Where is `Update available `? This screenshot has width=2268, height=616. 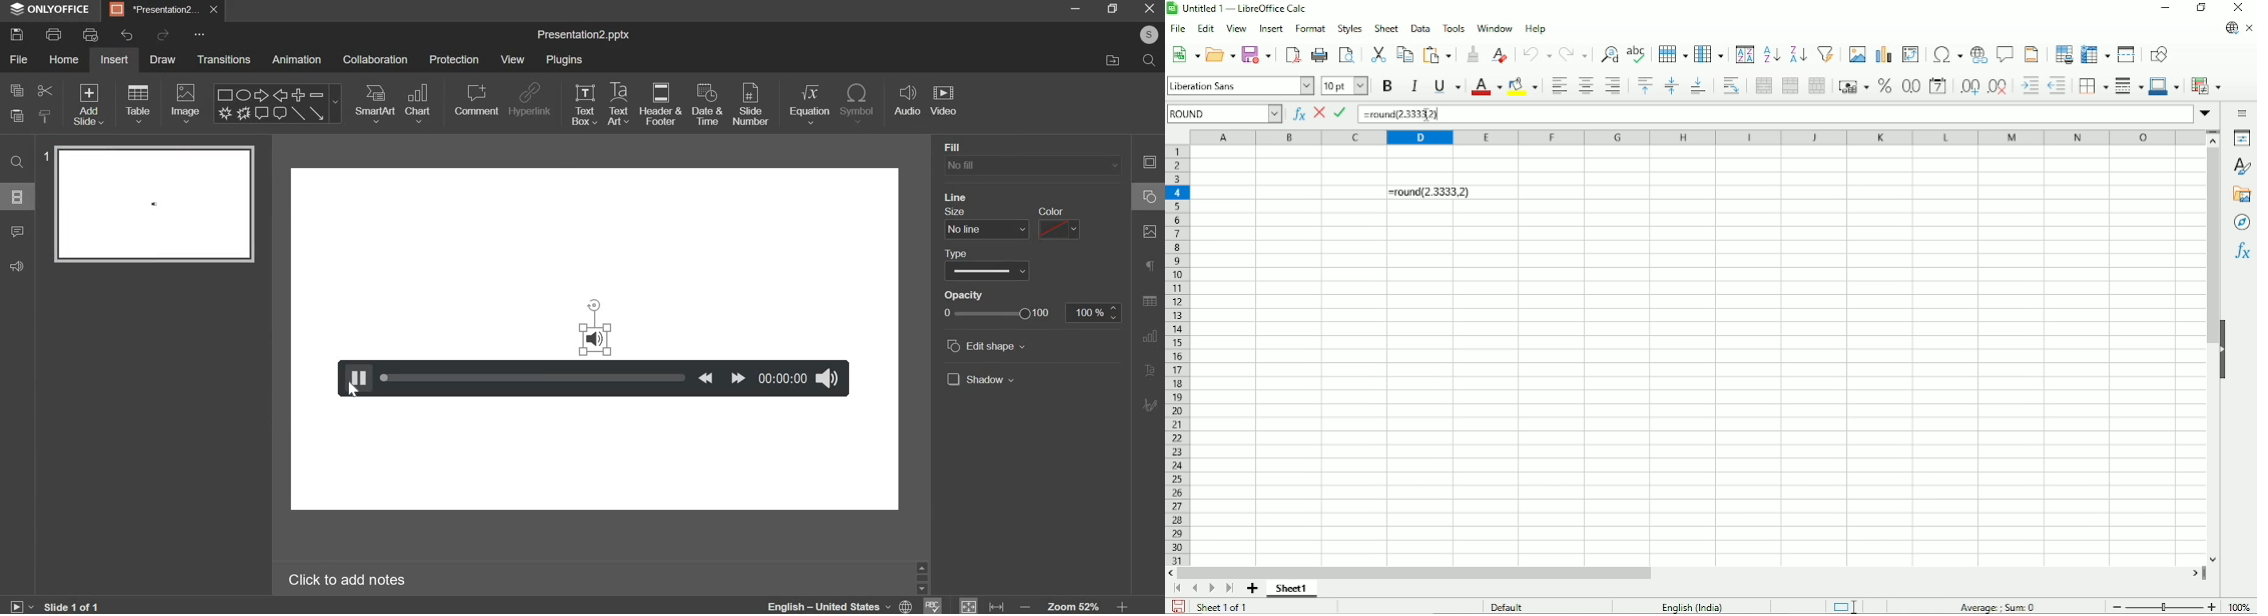 Update available  is located at coordinates (2231, 28).